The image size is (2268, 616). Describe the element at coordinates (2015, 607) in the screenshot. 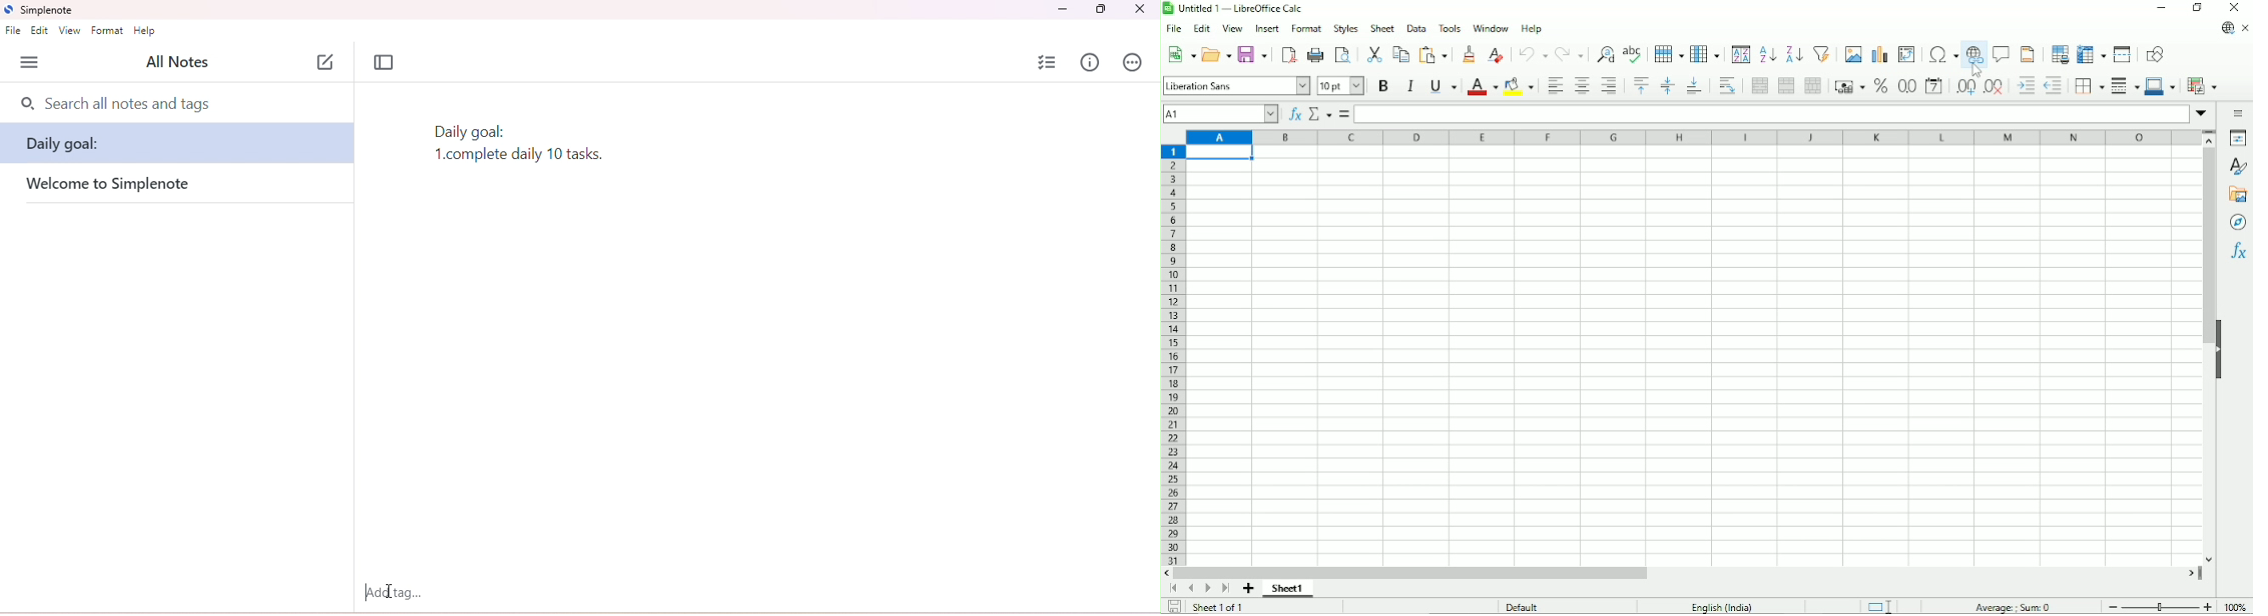

I see `Average, sum 0` at that location.